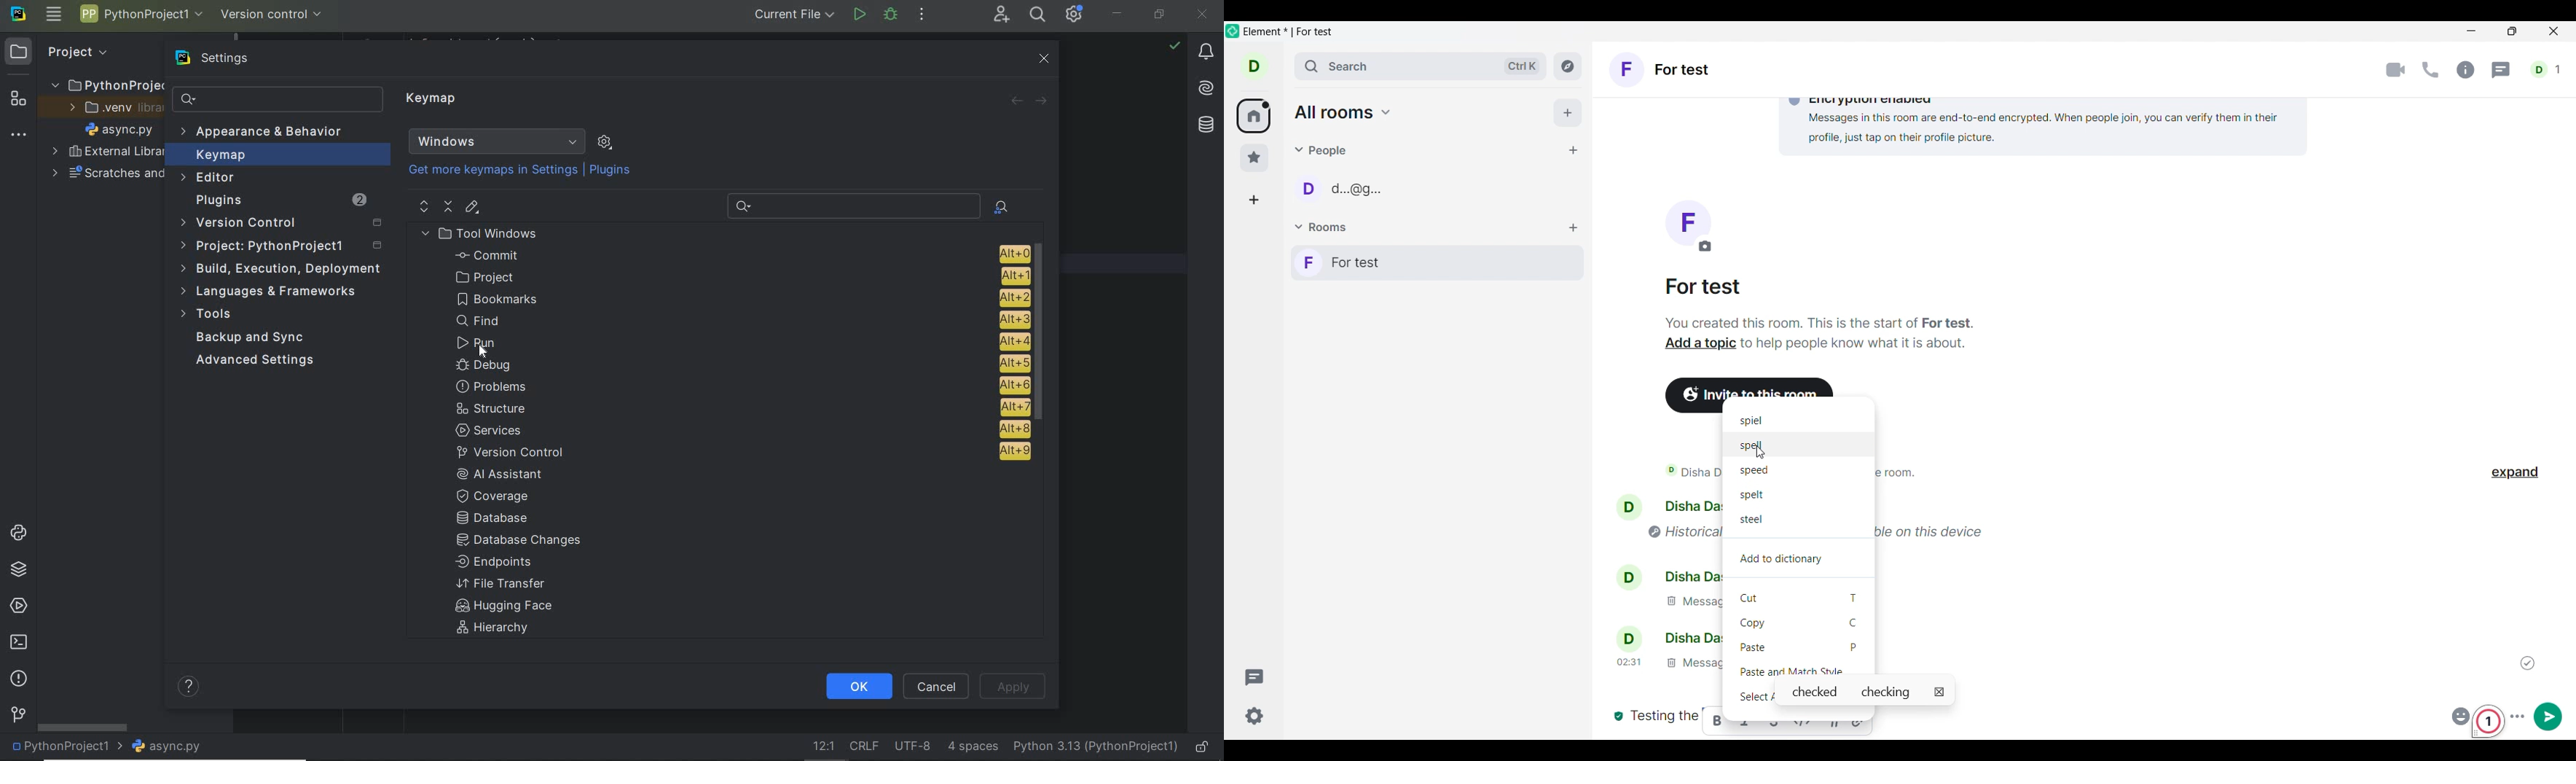  I want to click on message deleted, so click(1684, 602).